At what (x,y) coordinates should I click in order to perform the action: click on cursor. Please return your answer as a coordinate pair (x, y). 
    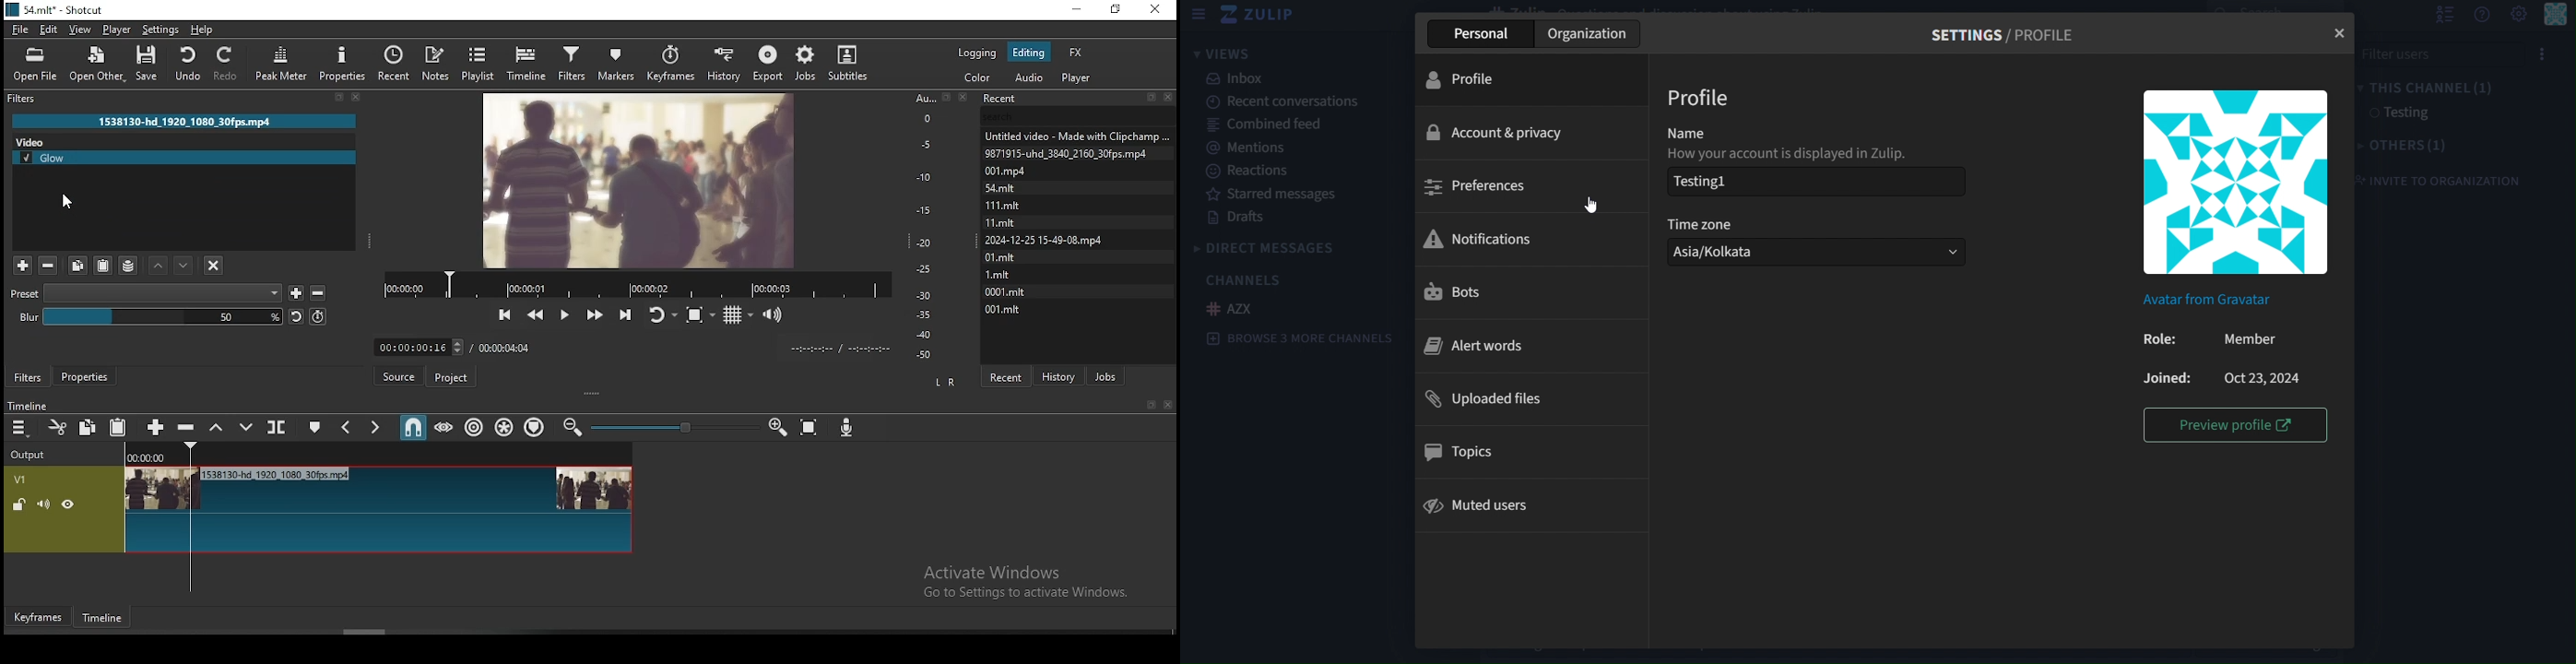
    Looking at the image, I should click on (1594, 205).